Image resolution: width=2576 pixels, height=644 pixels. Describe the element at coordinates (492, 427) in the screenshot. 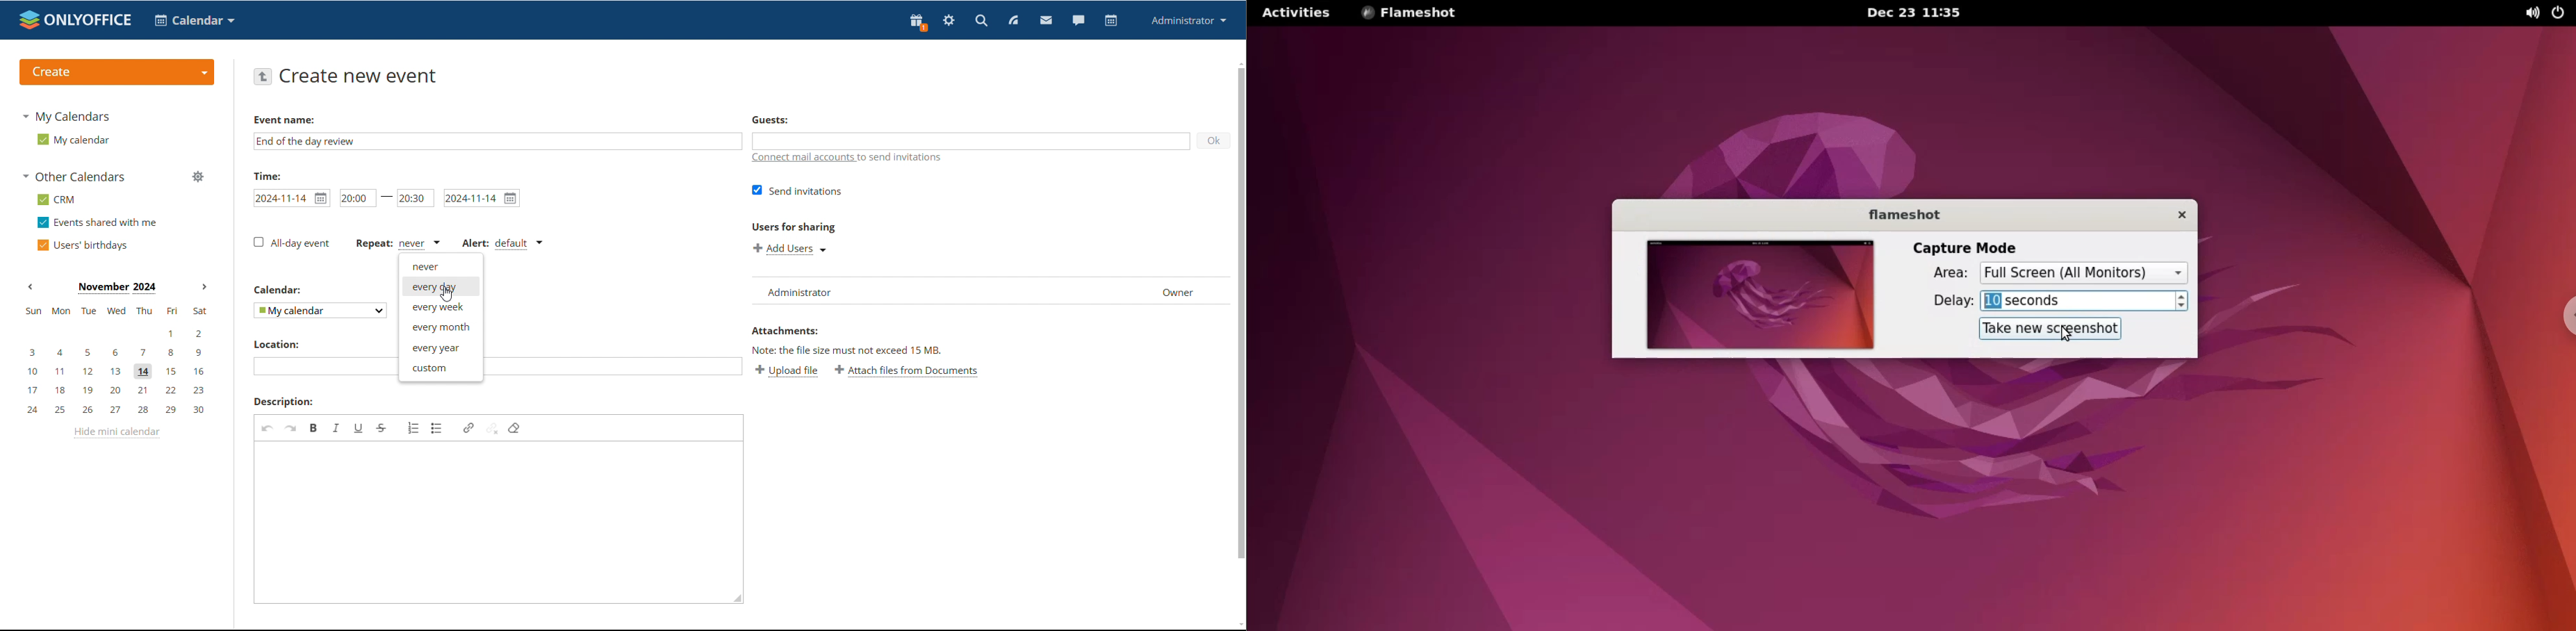

I see `unlink` at that location.